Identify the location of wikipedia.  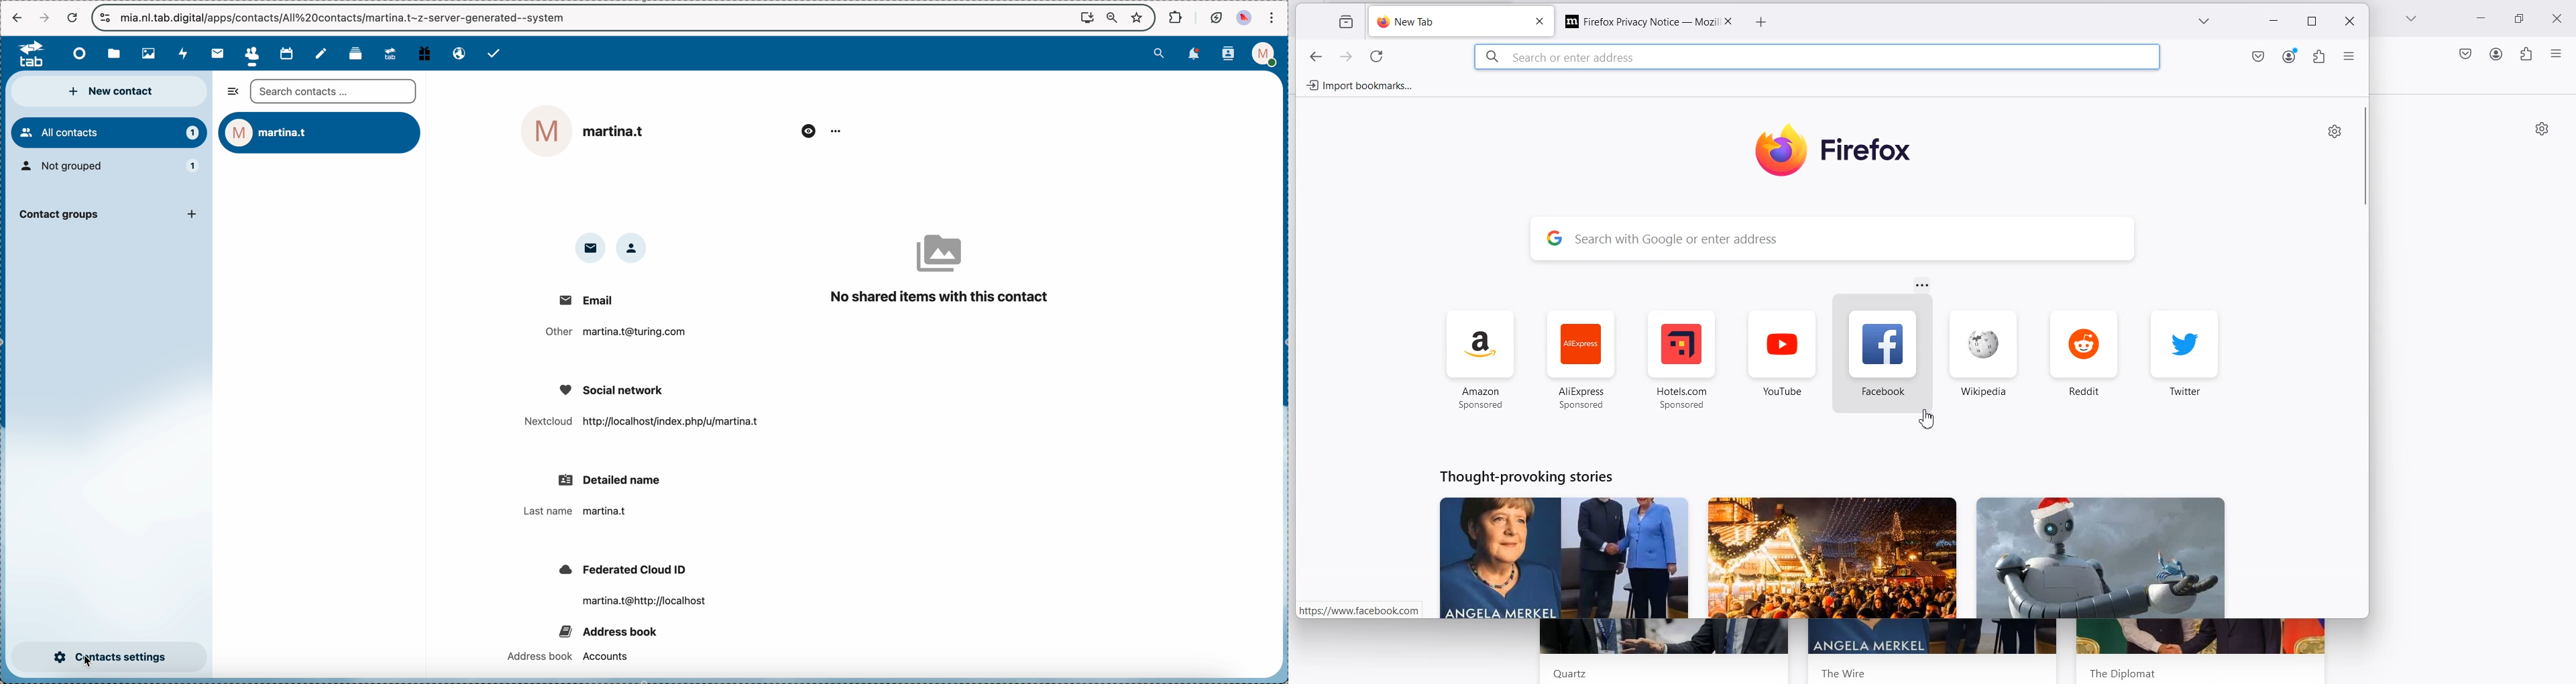
(1983, 355).